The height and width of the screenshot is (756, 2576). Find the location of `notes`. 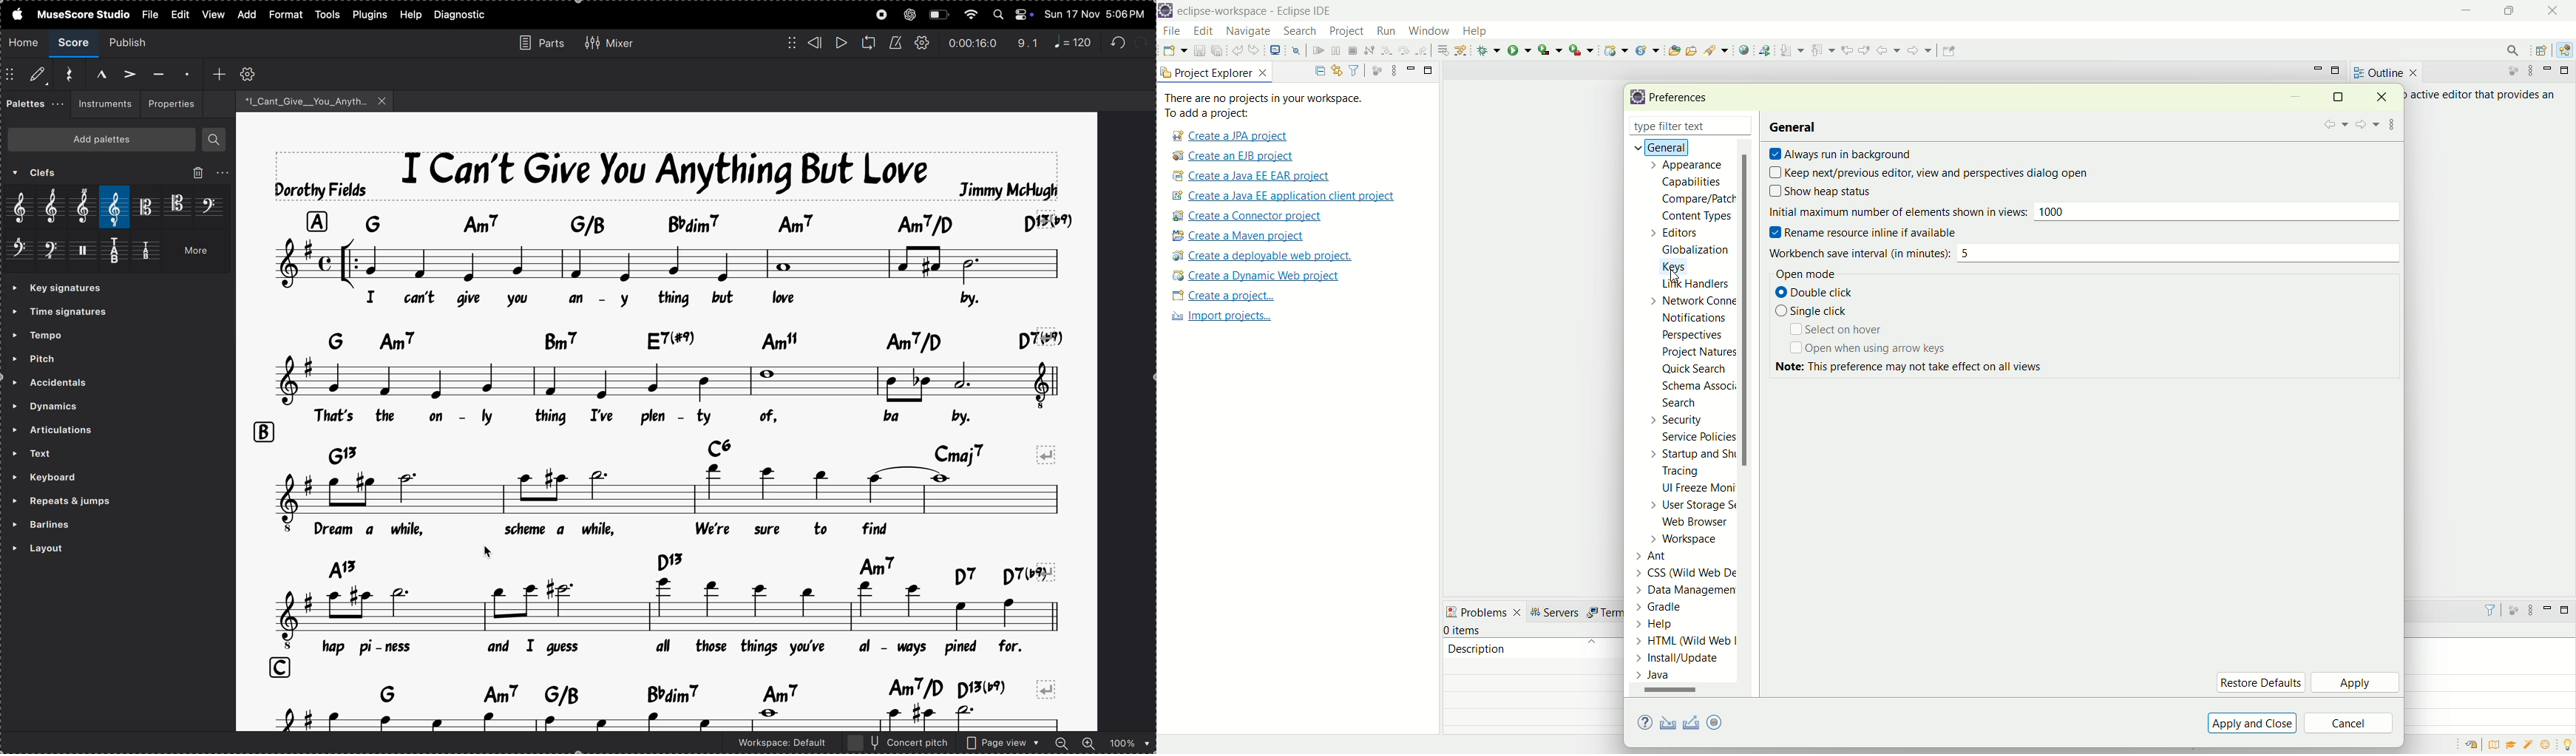

notes is located at coordinates (288, 499).